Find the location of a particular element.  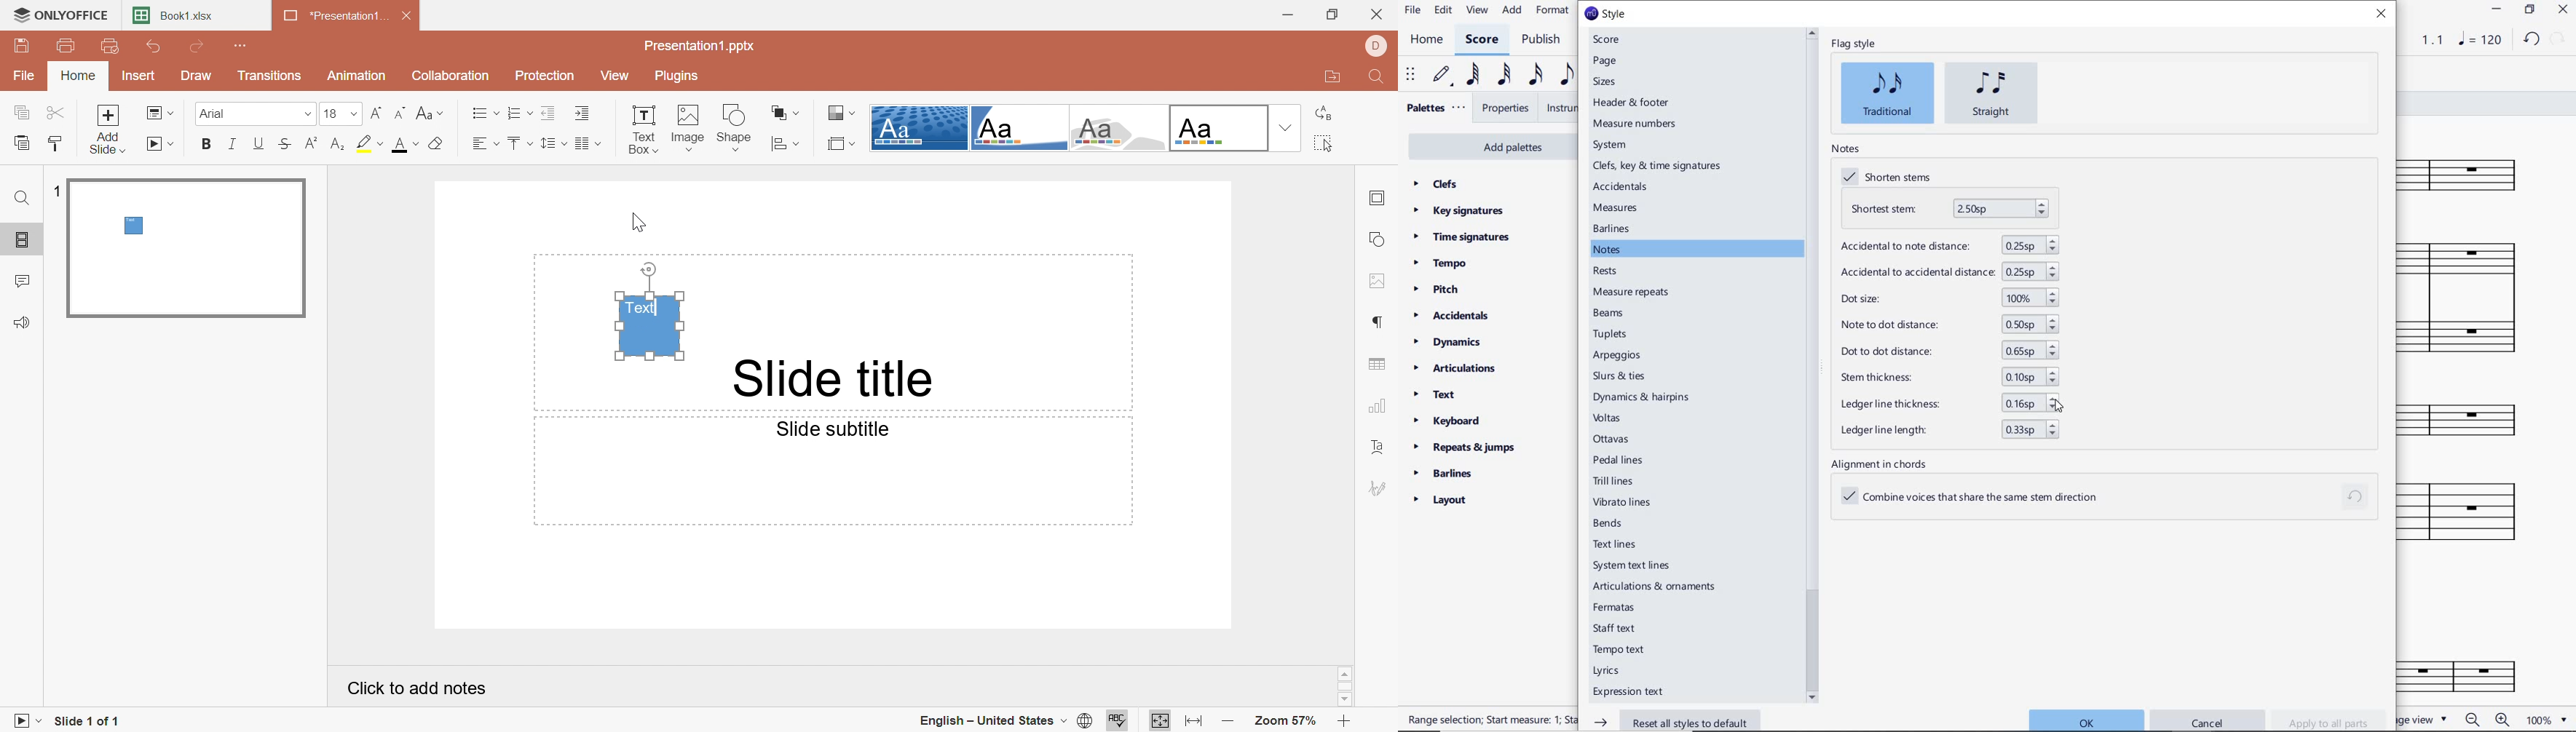

*Presentation1... is located at coordinates (330, 17).